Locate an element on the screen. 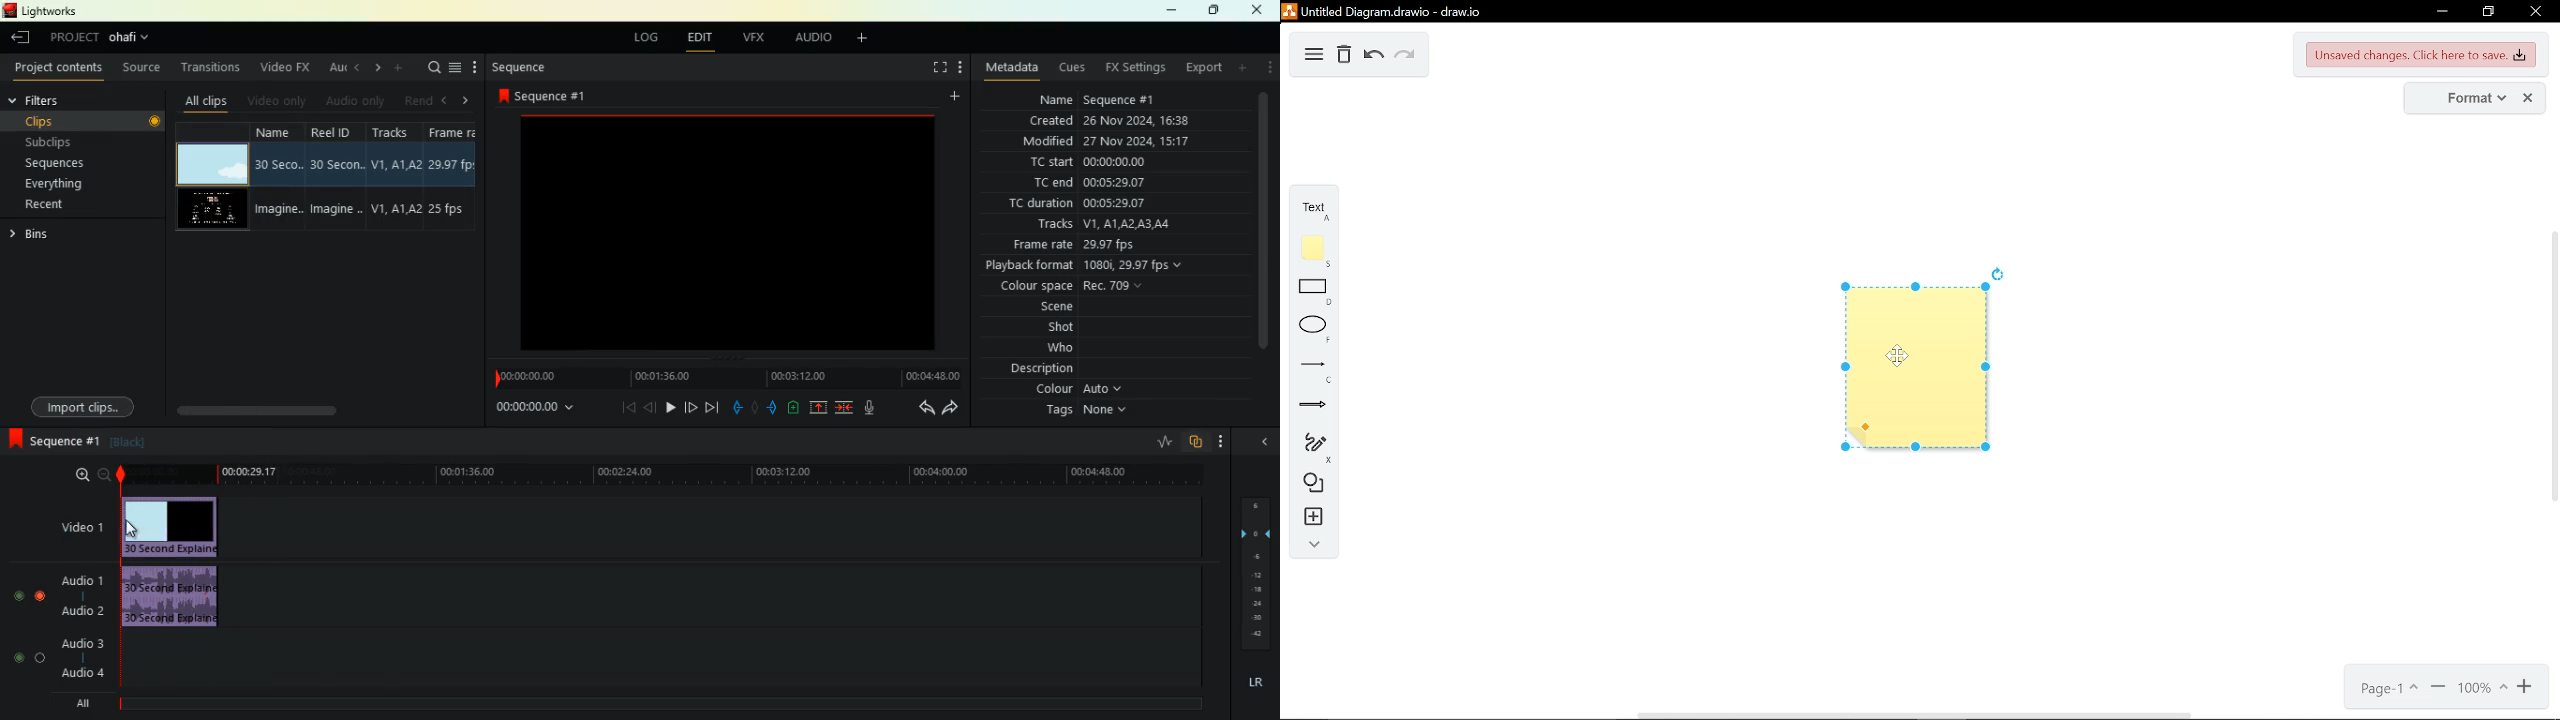  source is located at coordinates (144, 69).